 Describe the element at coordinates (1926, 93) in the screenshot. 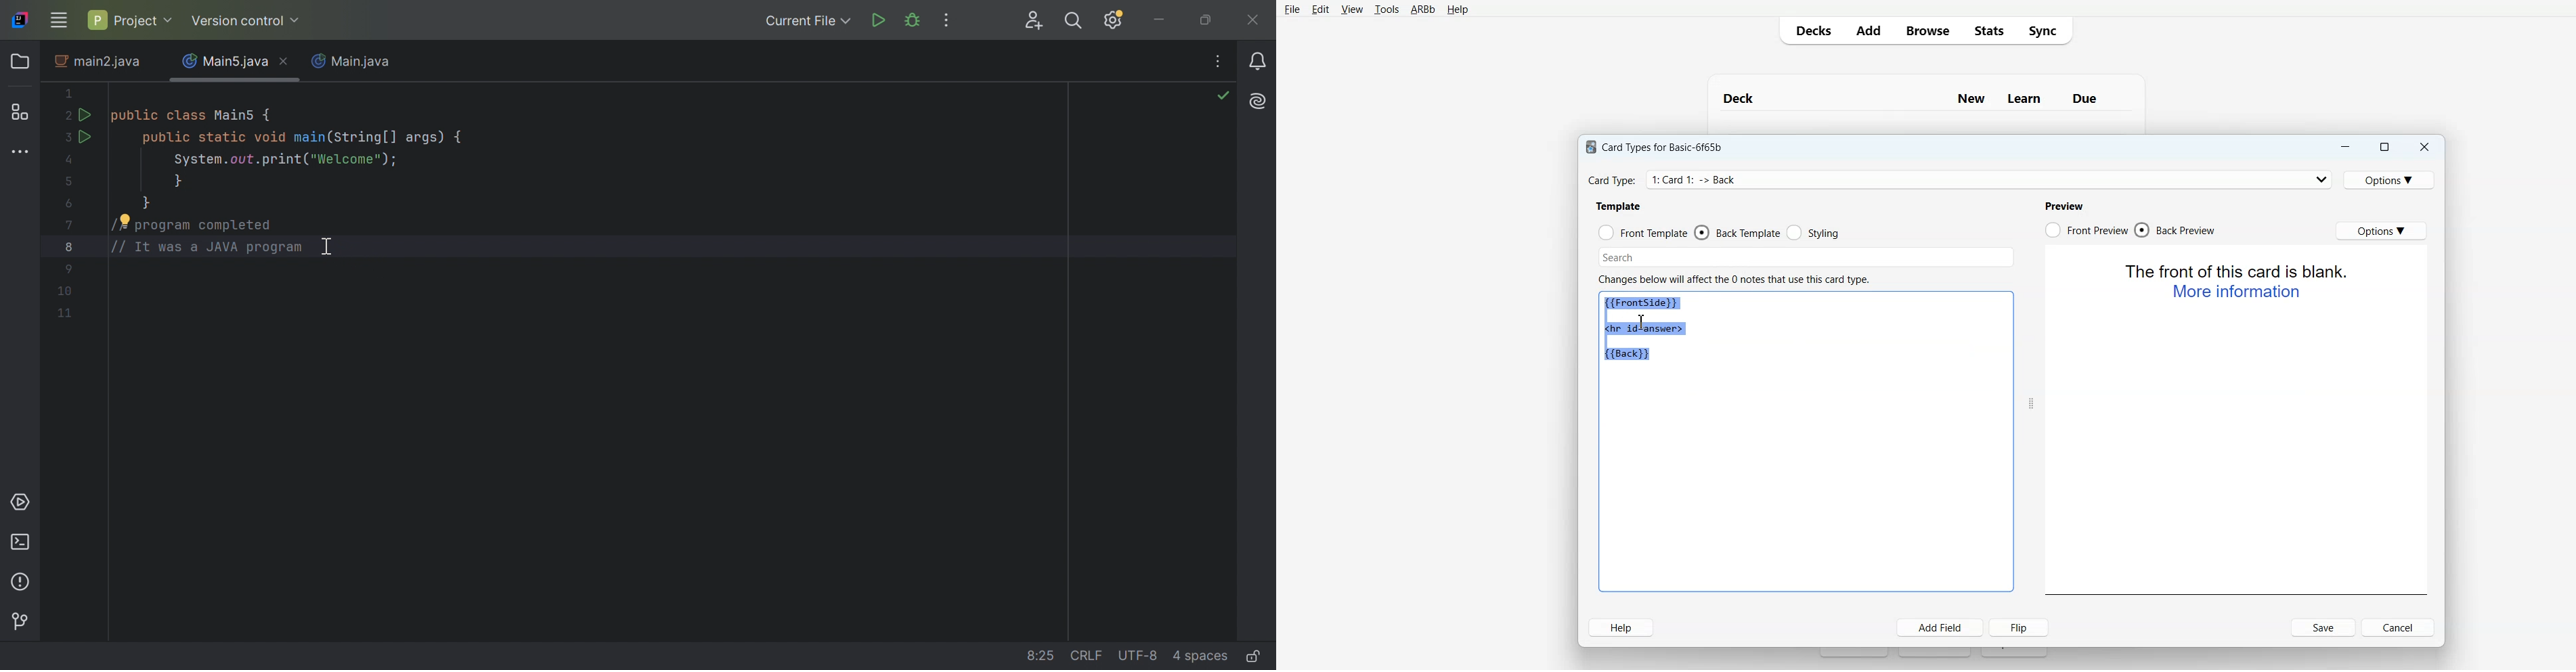

I see `Text` at that location.